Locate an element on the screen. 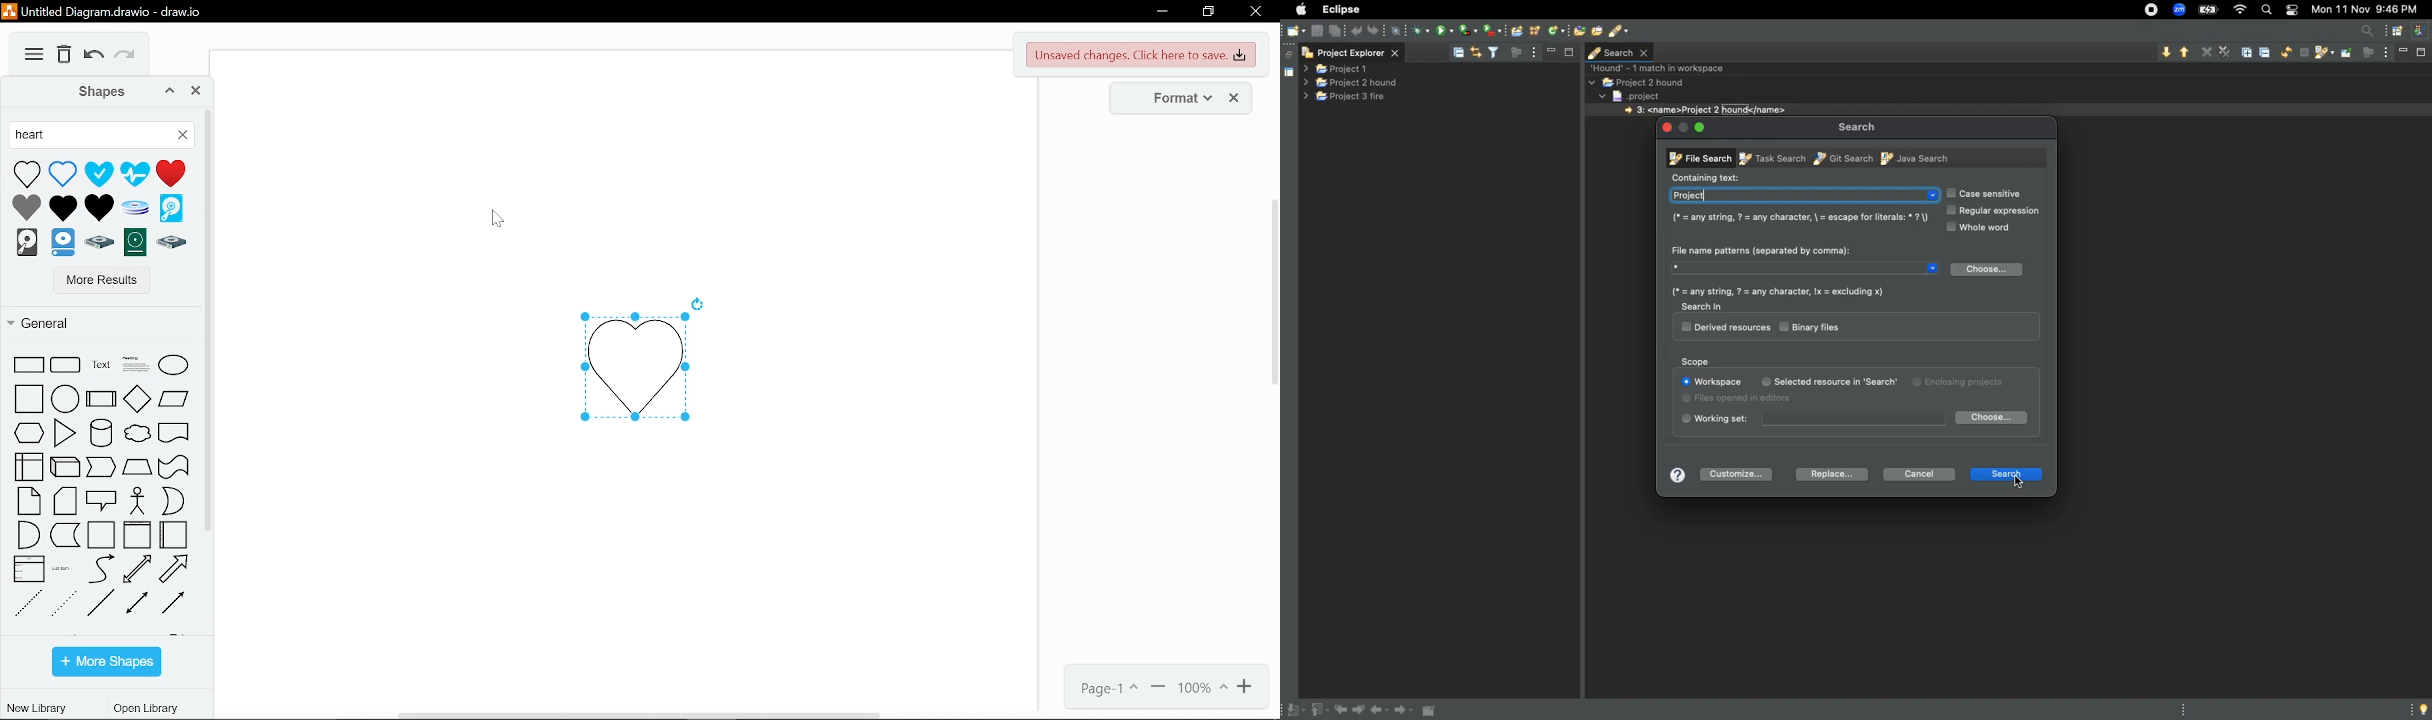 The width and height of the screenshot is (2436, 728). heart is located at coordinates (171, 173).